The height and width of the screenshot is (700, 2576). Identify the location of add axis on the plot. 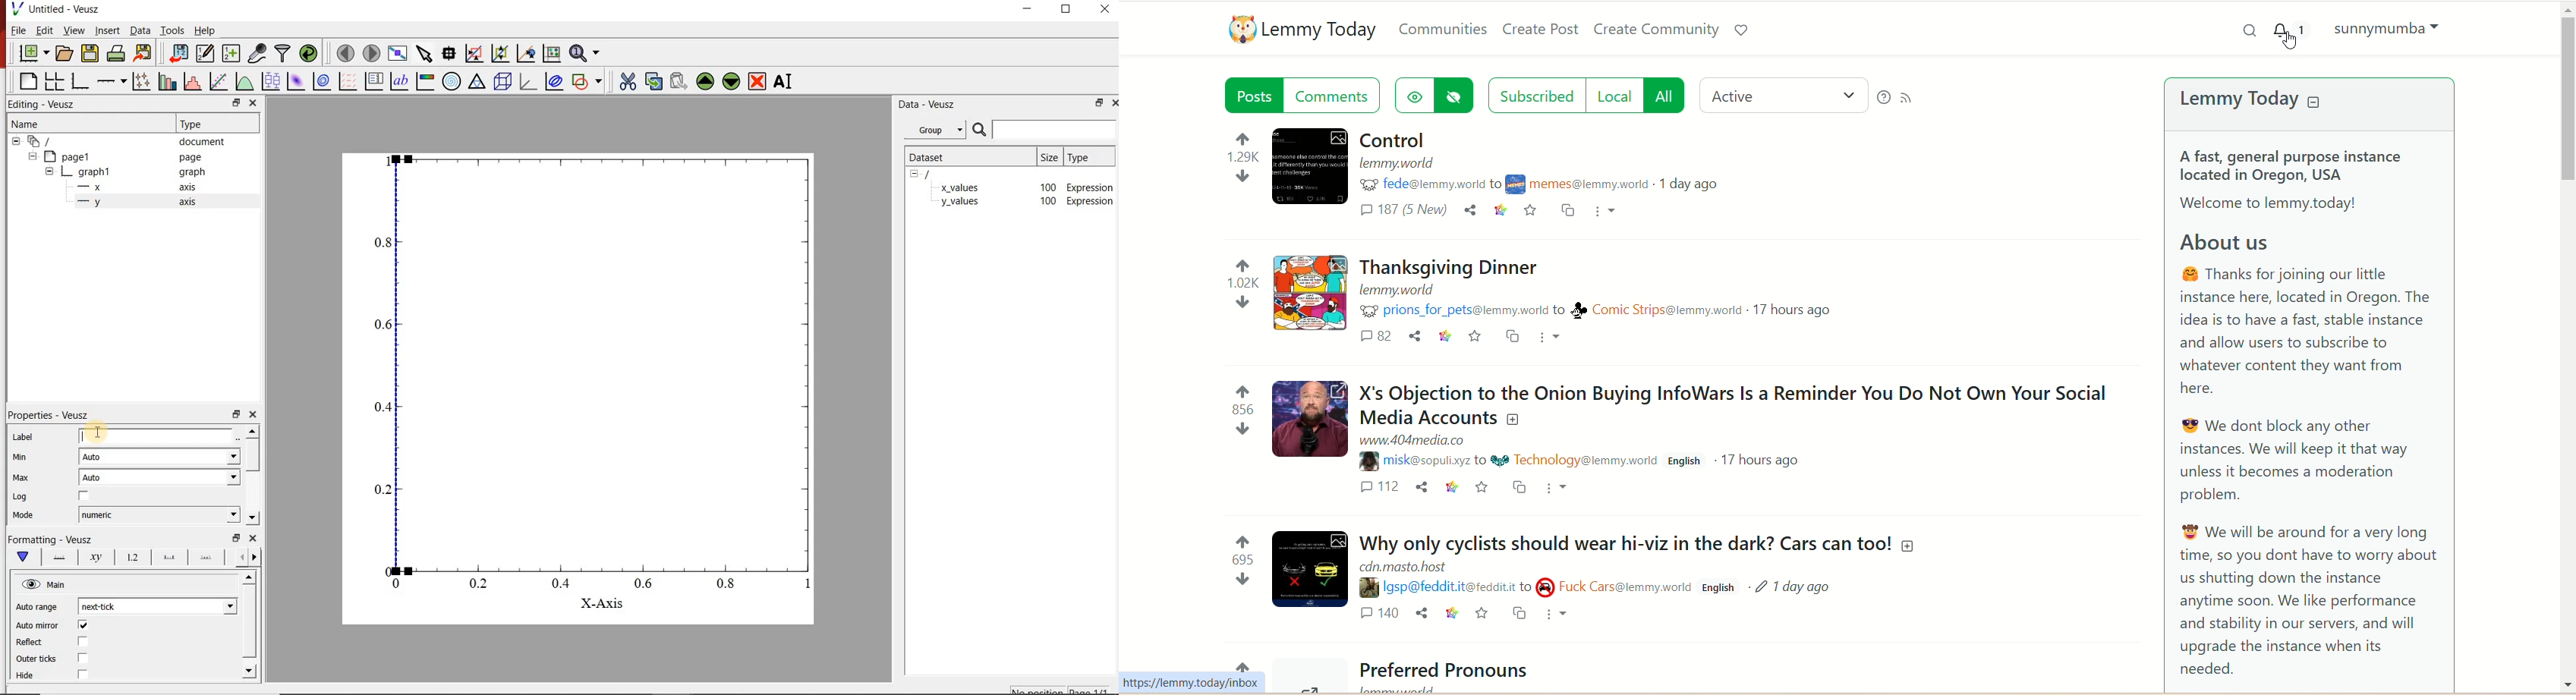
(112, 81).